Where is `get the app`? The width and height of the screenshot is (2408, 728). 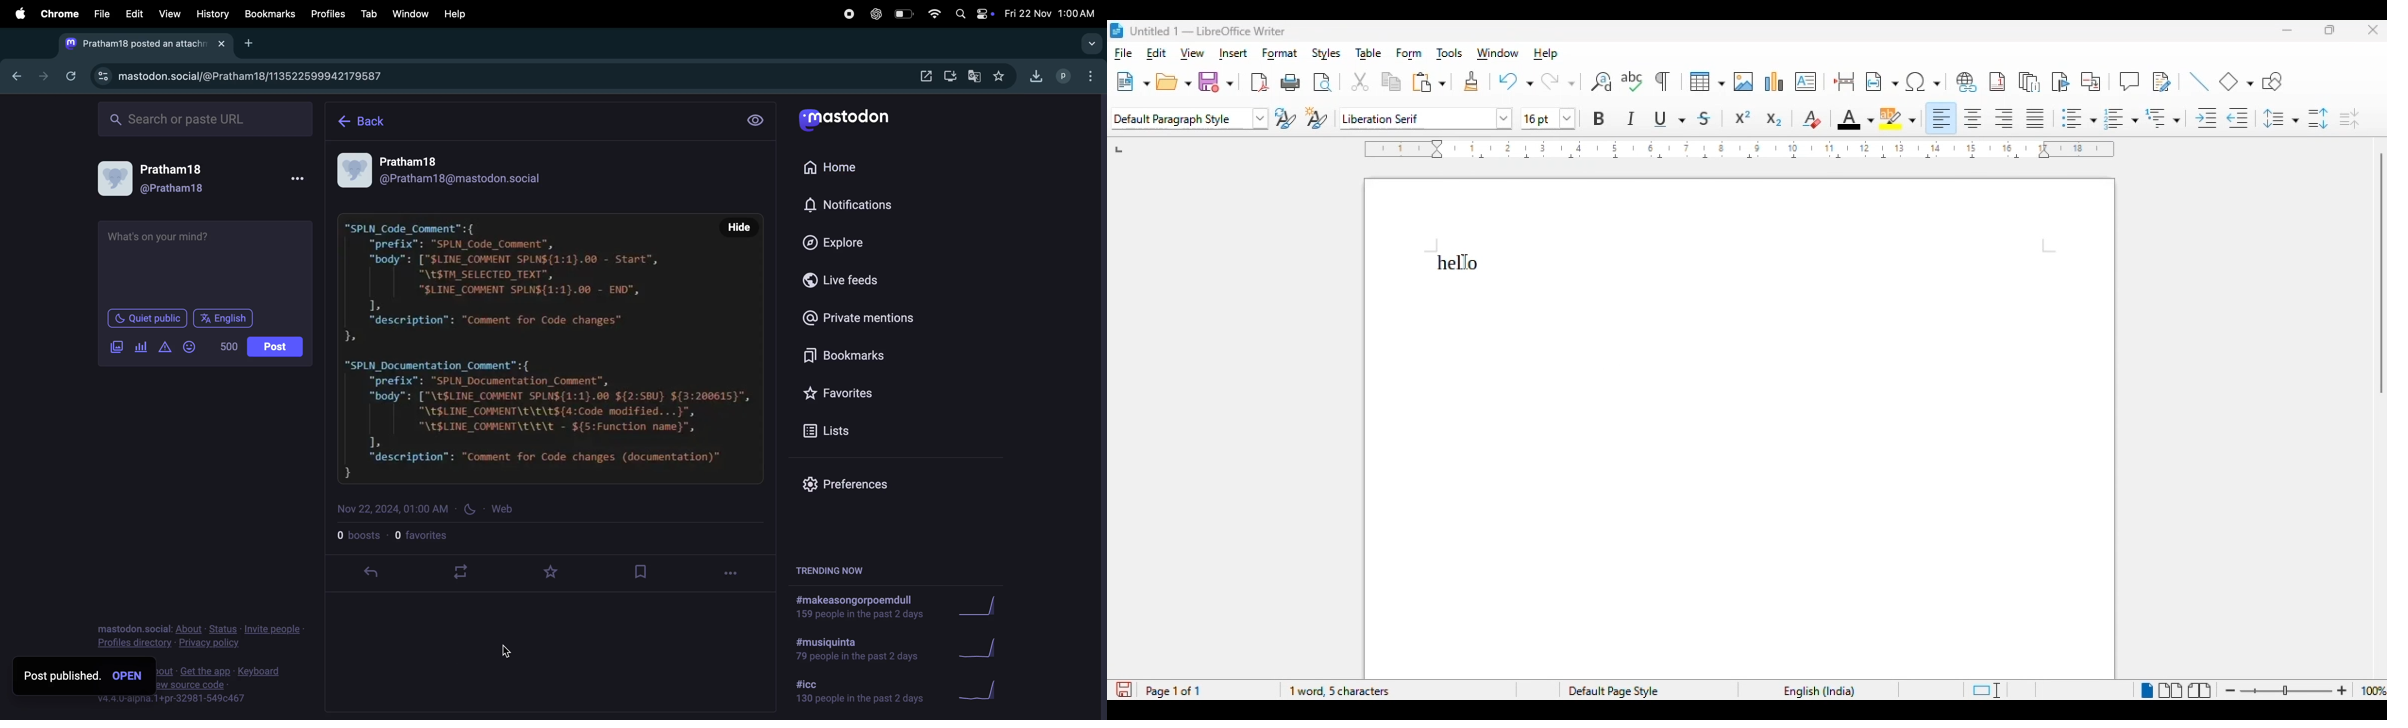
get the app is located at coordinates (207, 670).